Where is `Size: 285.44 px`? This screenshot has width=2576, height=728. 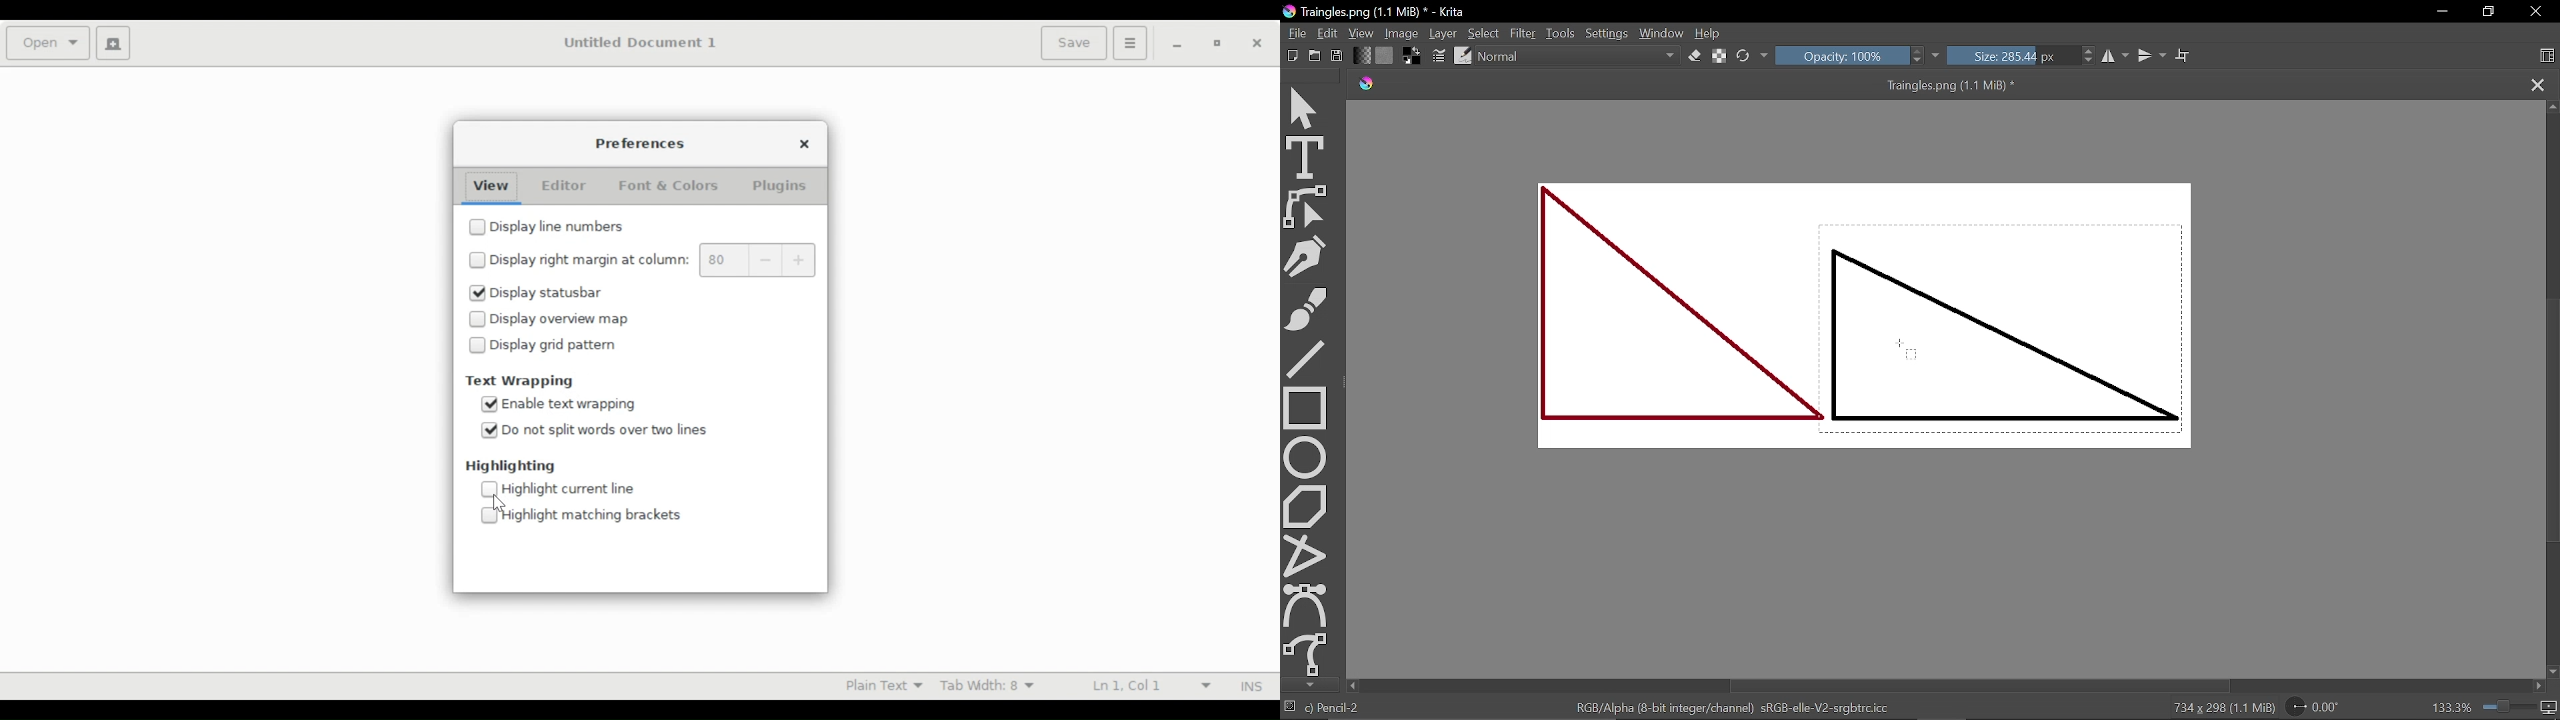 Size: 285.44 px is located at coordinates (2022, 56).